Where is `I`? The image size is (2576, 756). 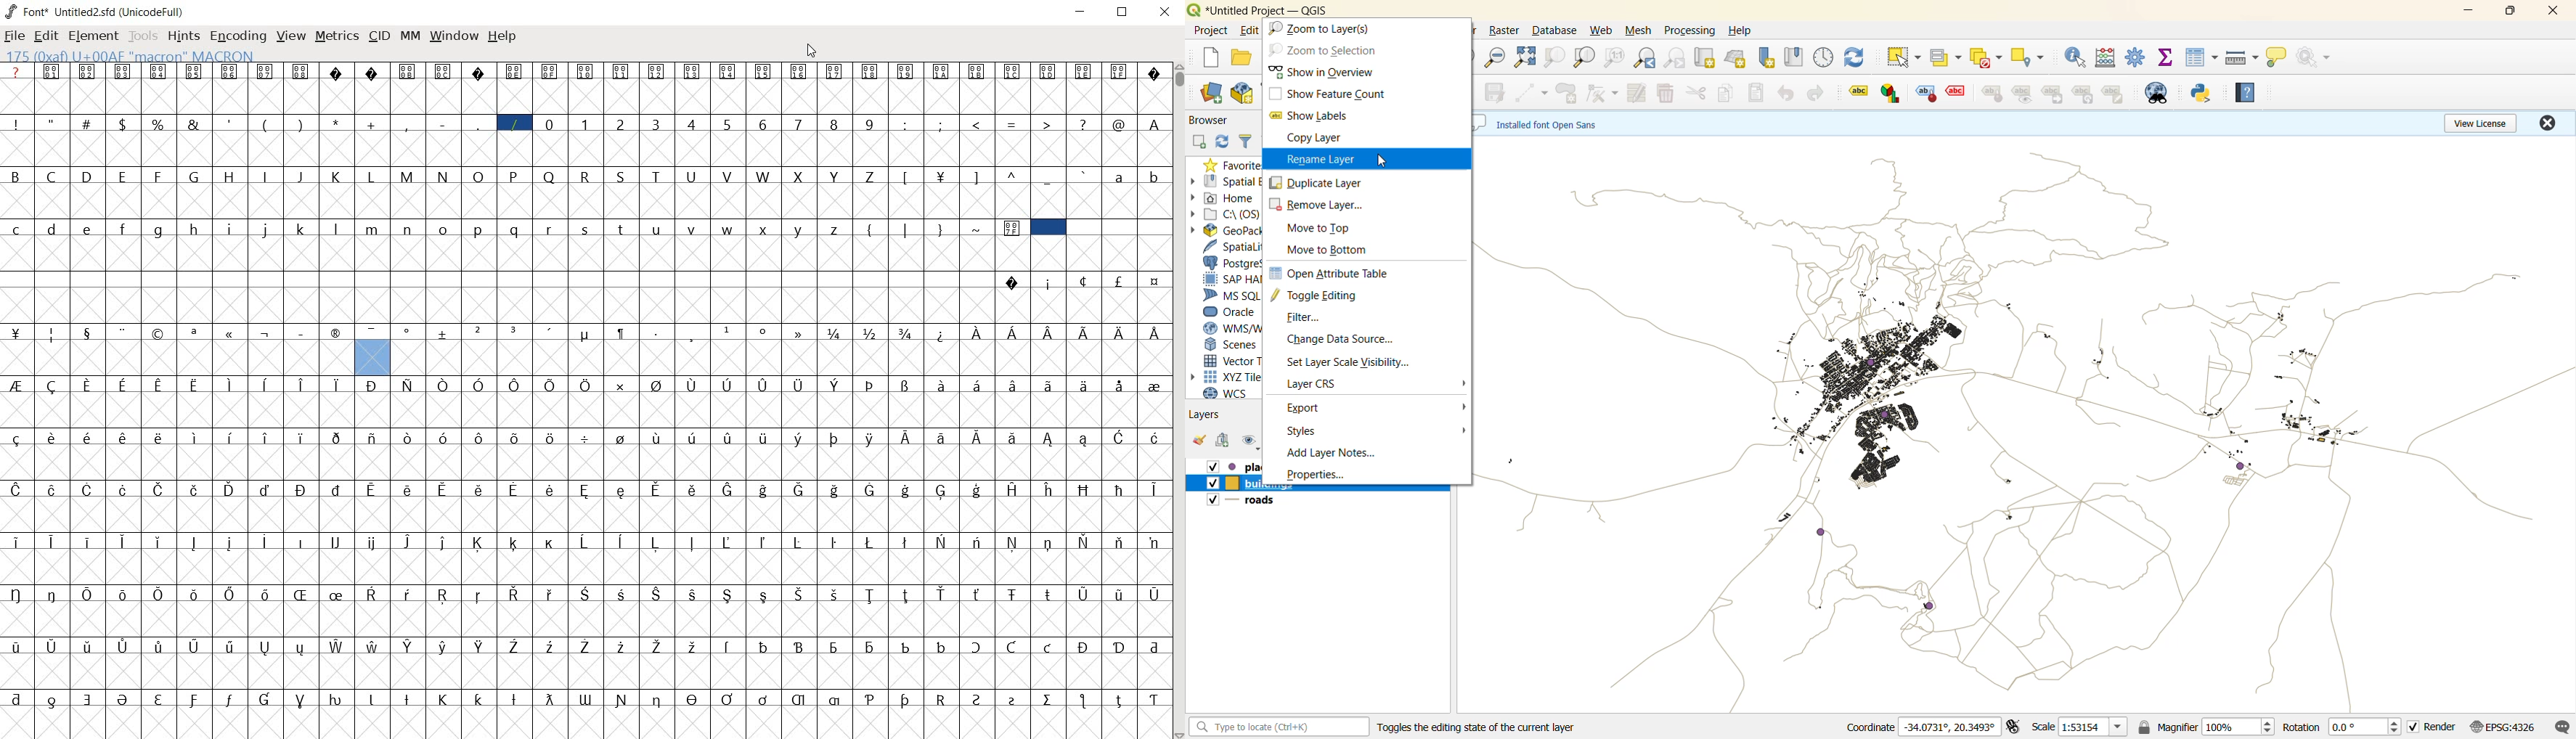 I is located at coordinates (266, 176).